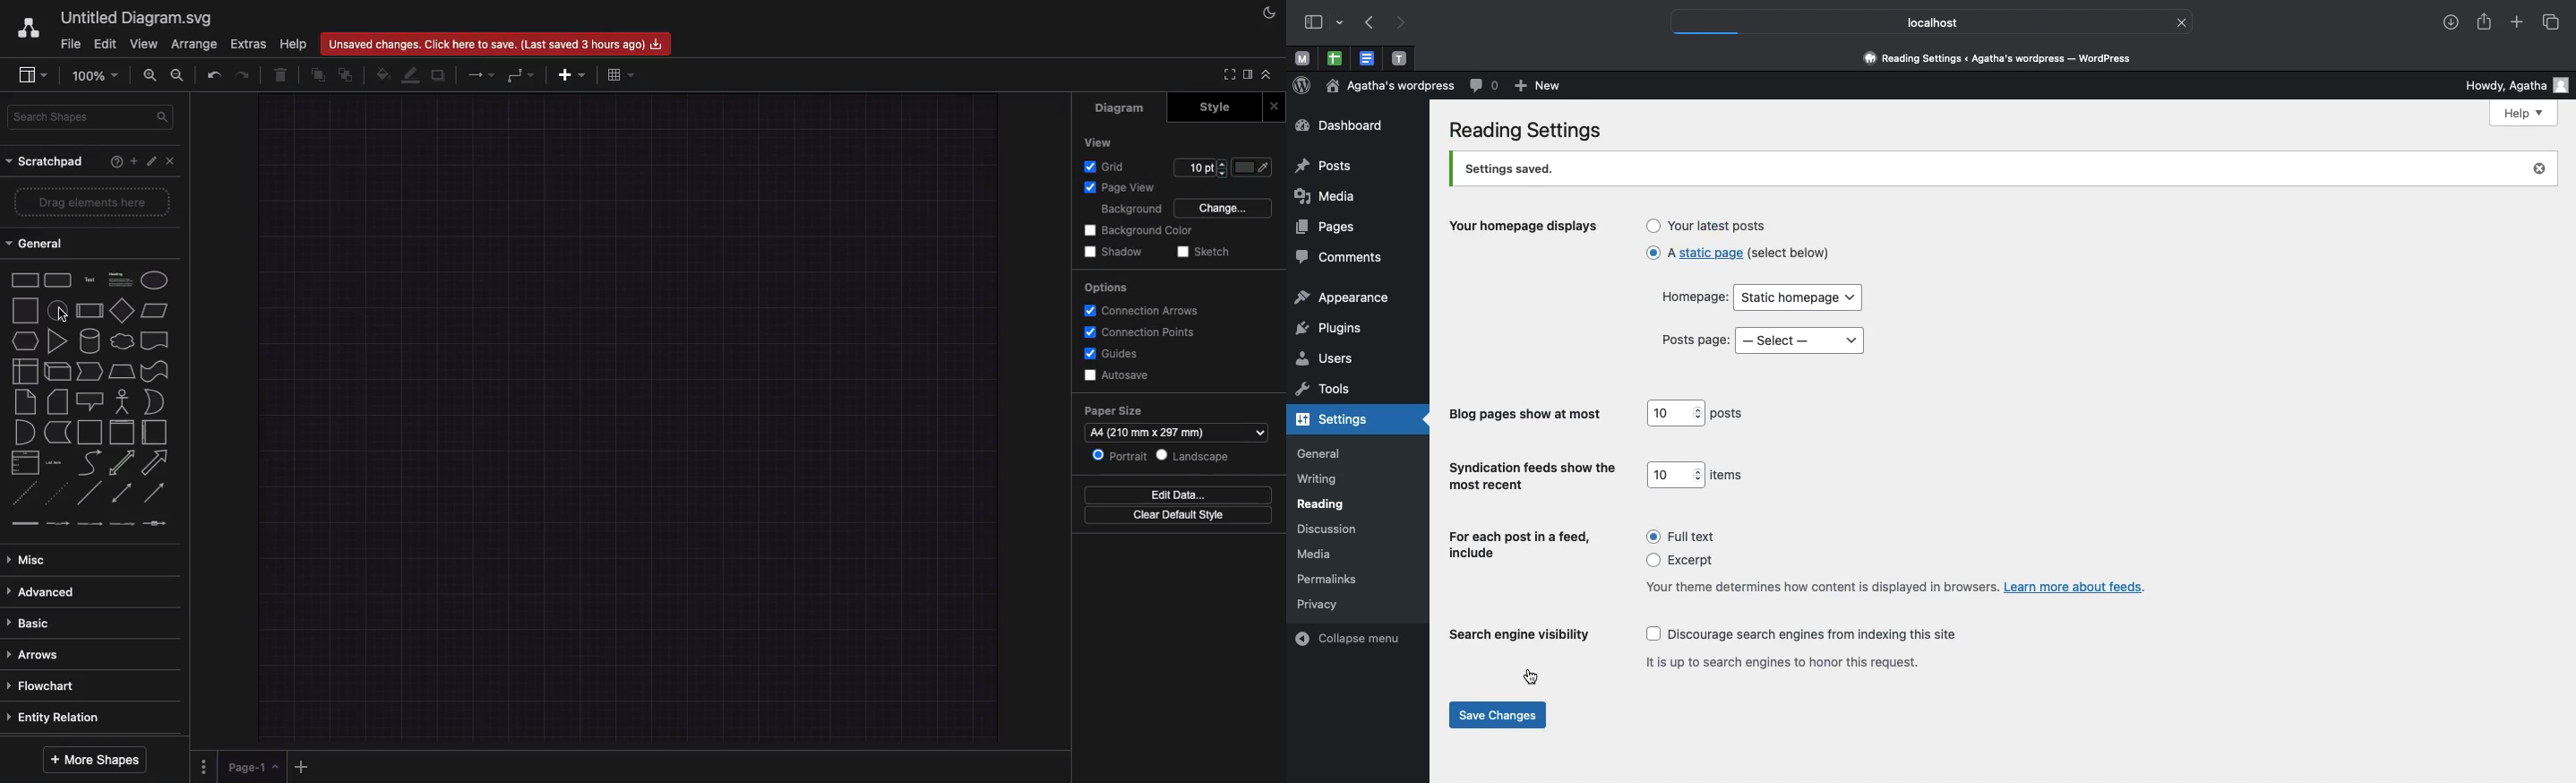 The image size is (2576, 784). I want to click on Sketch, so click(1206, 252).